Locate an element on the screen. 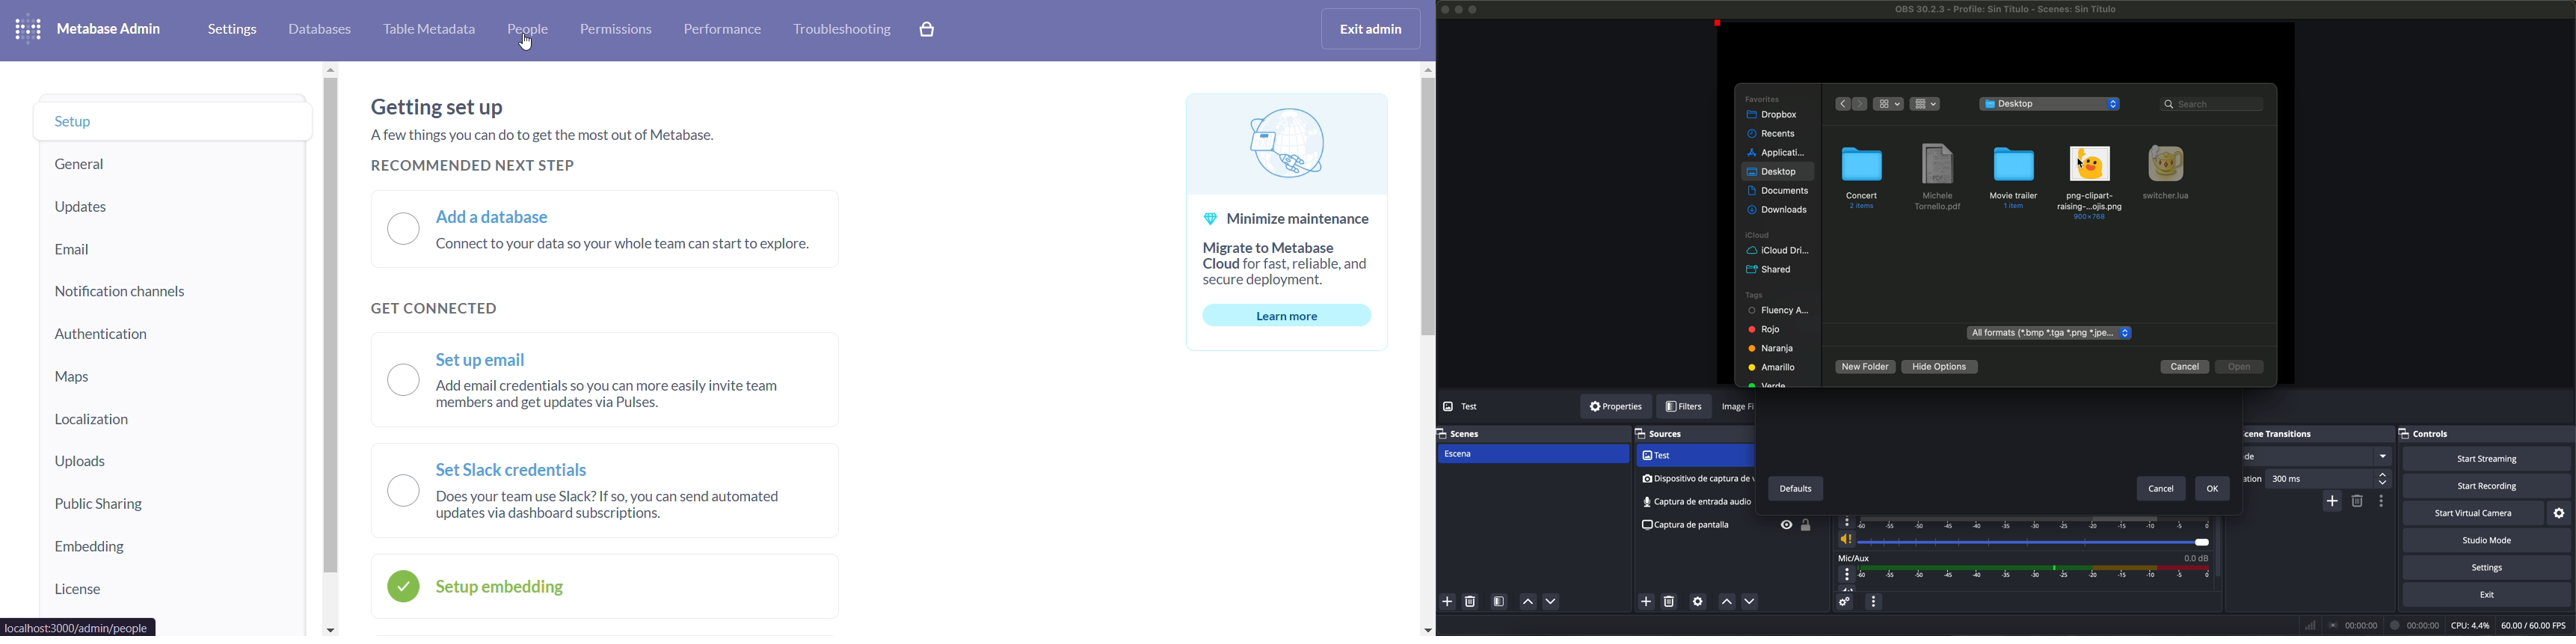 This screenshot has width=2576, height=644. audio mixer menu is located at coordinates (1873, 601).